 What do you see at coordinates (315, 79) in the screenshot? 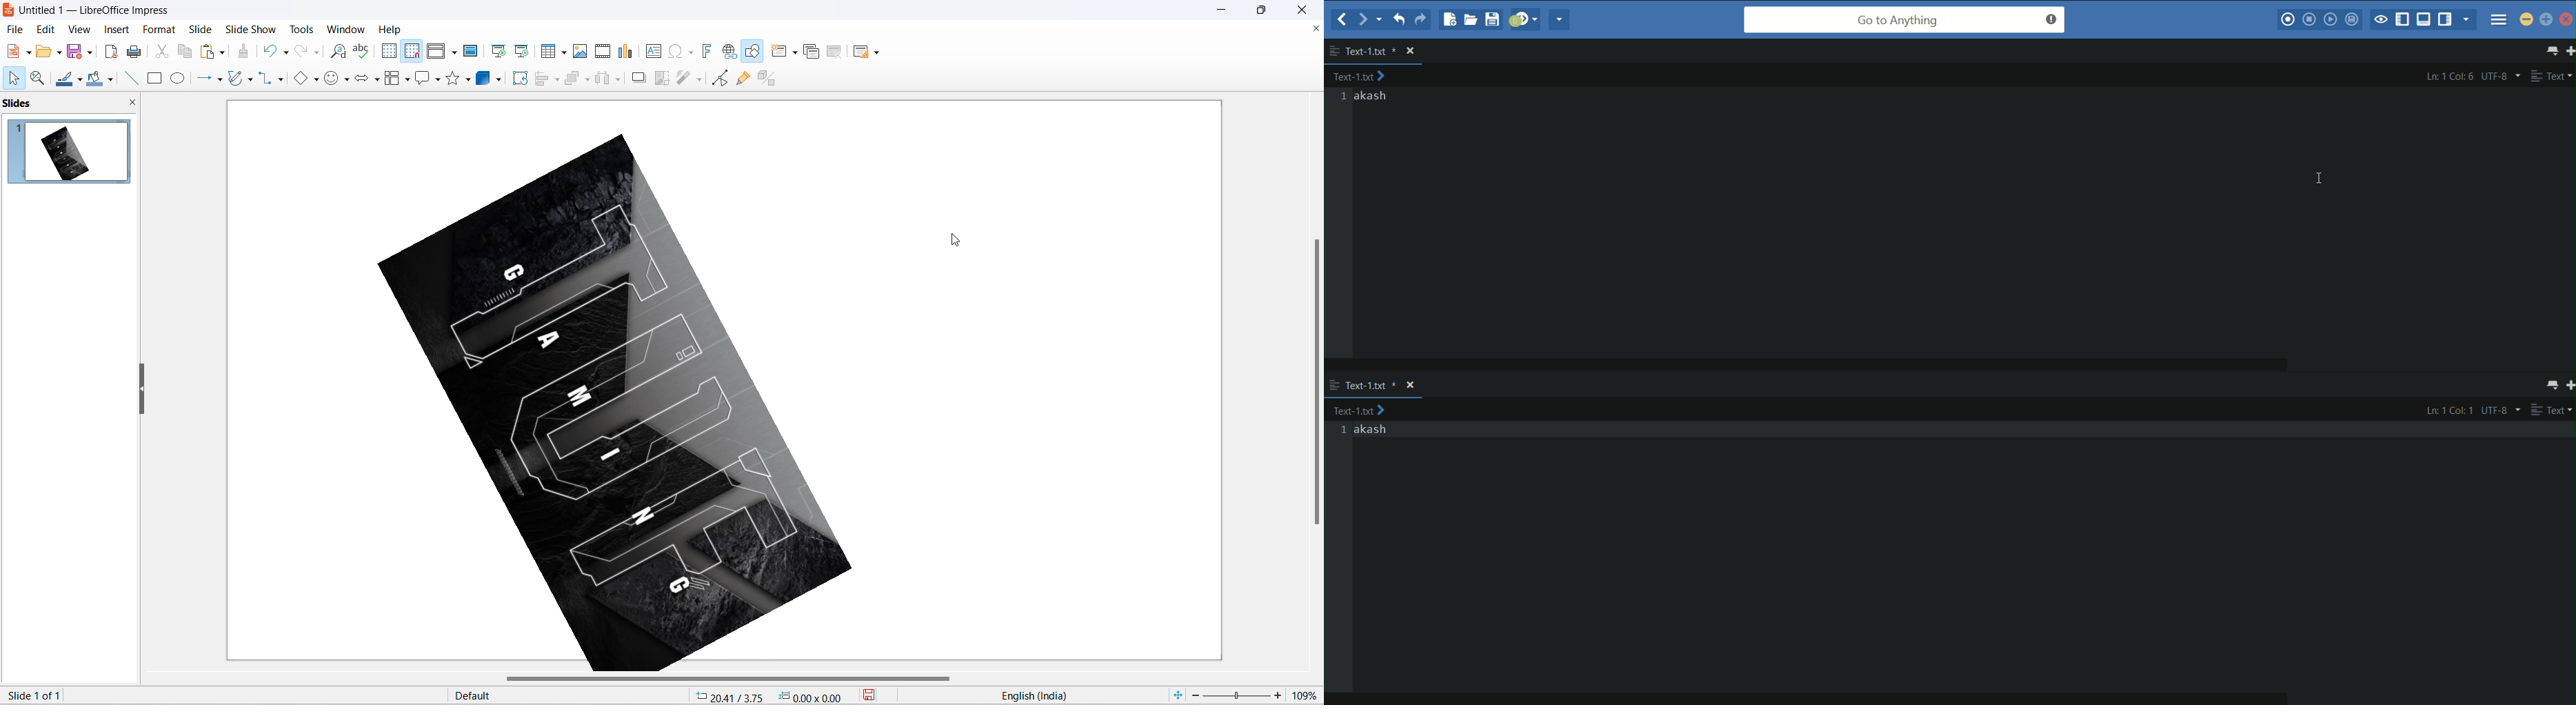
I see `basic shapes options` at bounding box center [315, 79].